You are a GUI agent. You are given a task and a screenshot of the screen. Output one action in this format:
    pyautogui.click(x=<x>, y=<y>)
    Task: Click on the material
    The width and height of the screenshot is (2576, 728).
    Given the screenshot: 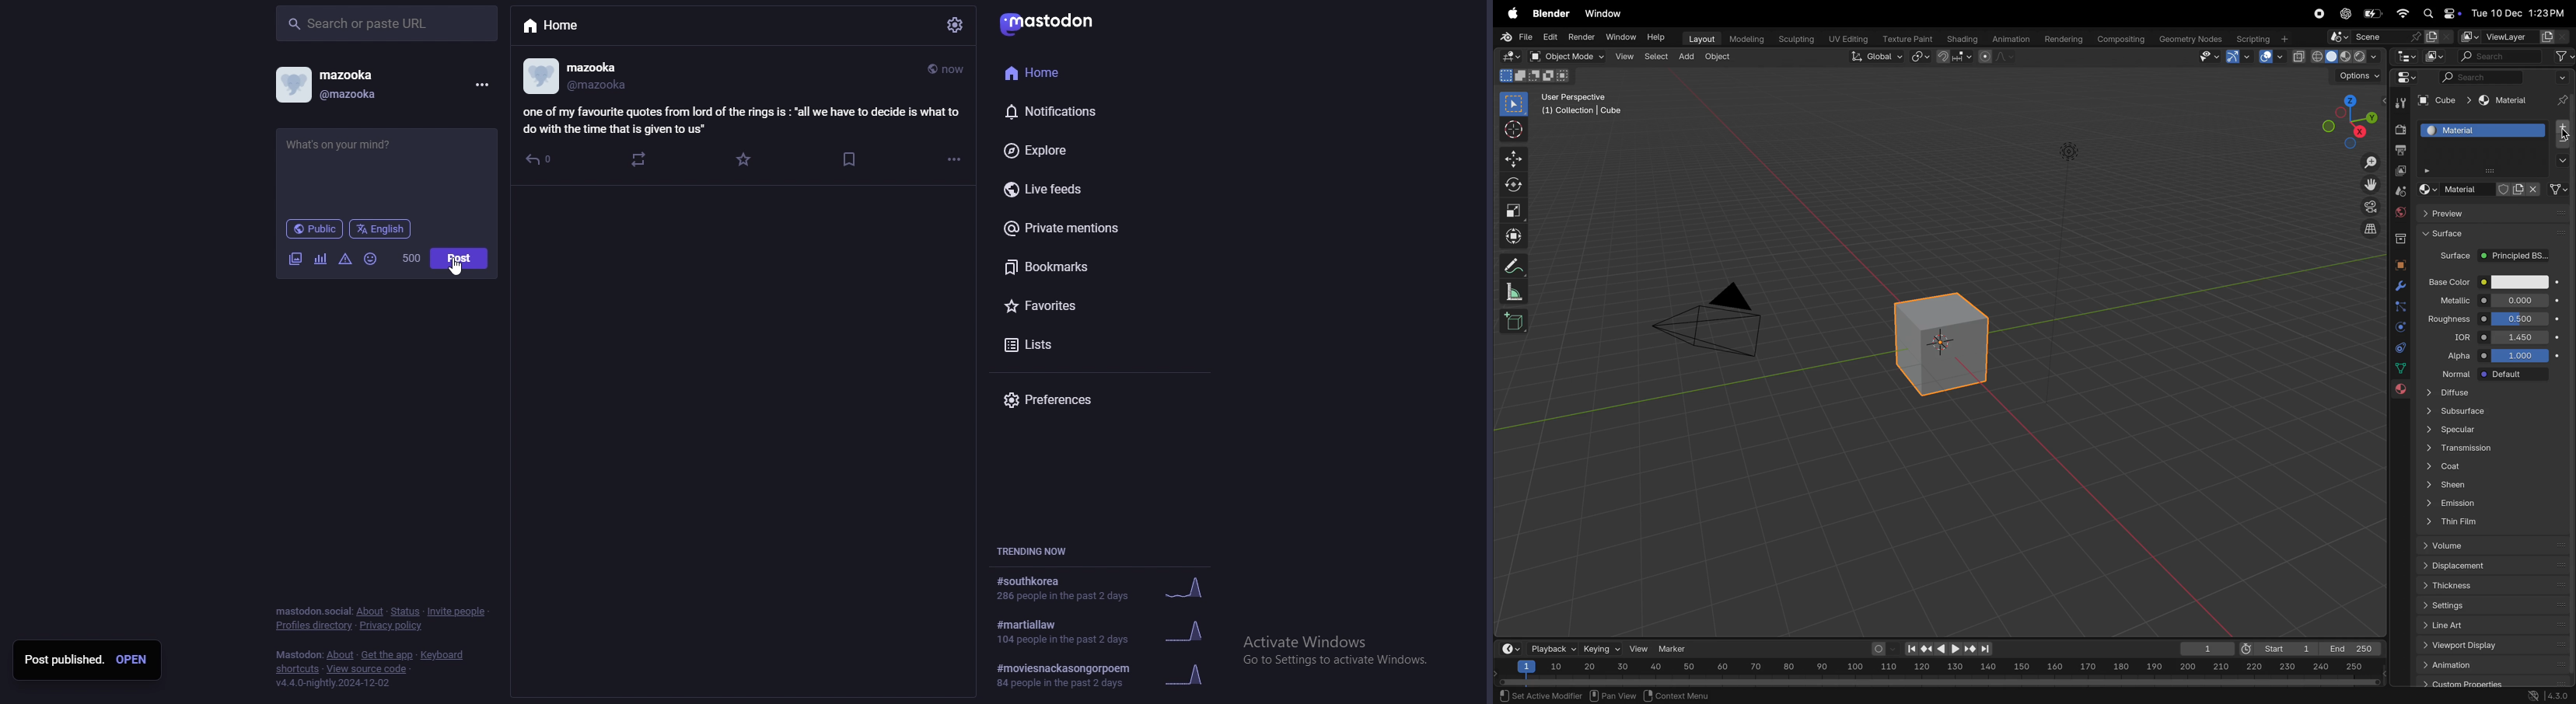 What is the action you would take?
    pyautogui.click(x=2507, y=102)
    